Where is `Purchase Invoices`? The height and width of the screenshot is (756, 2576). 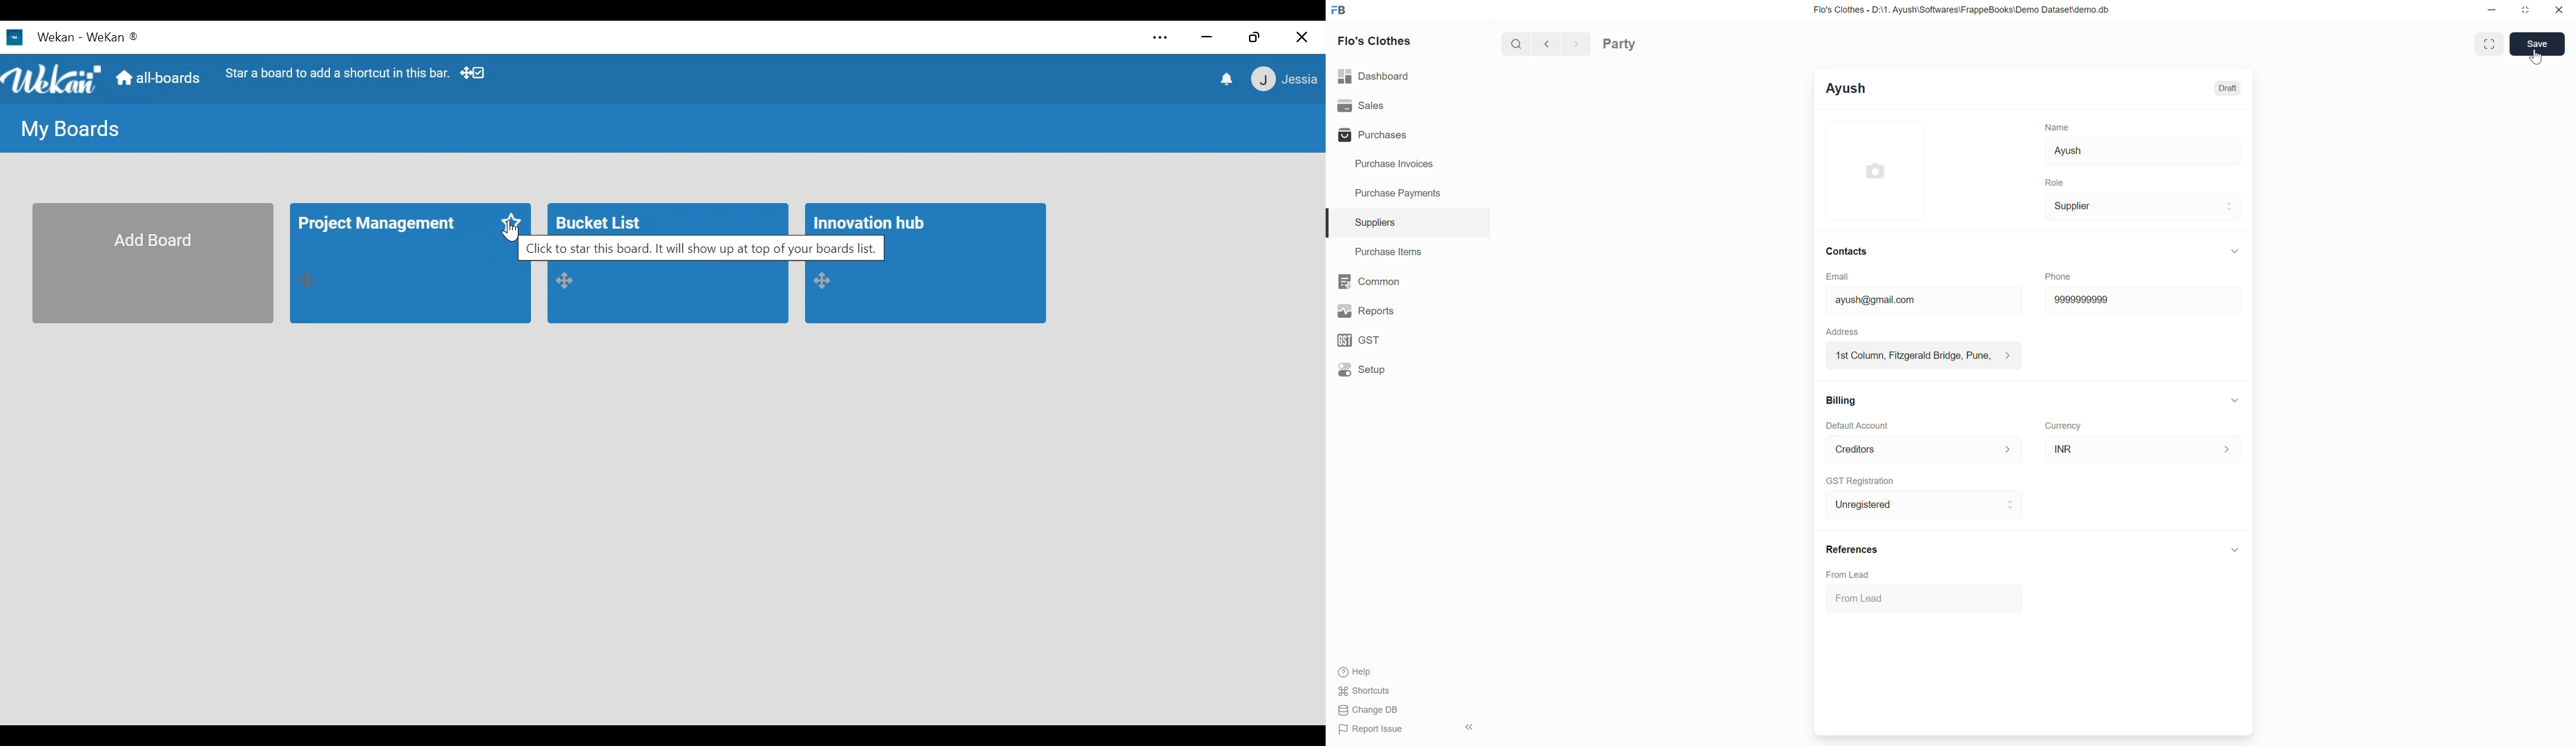 Purchase Invoices is located at coordinates (1407, 164).